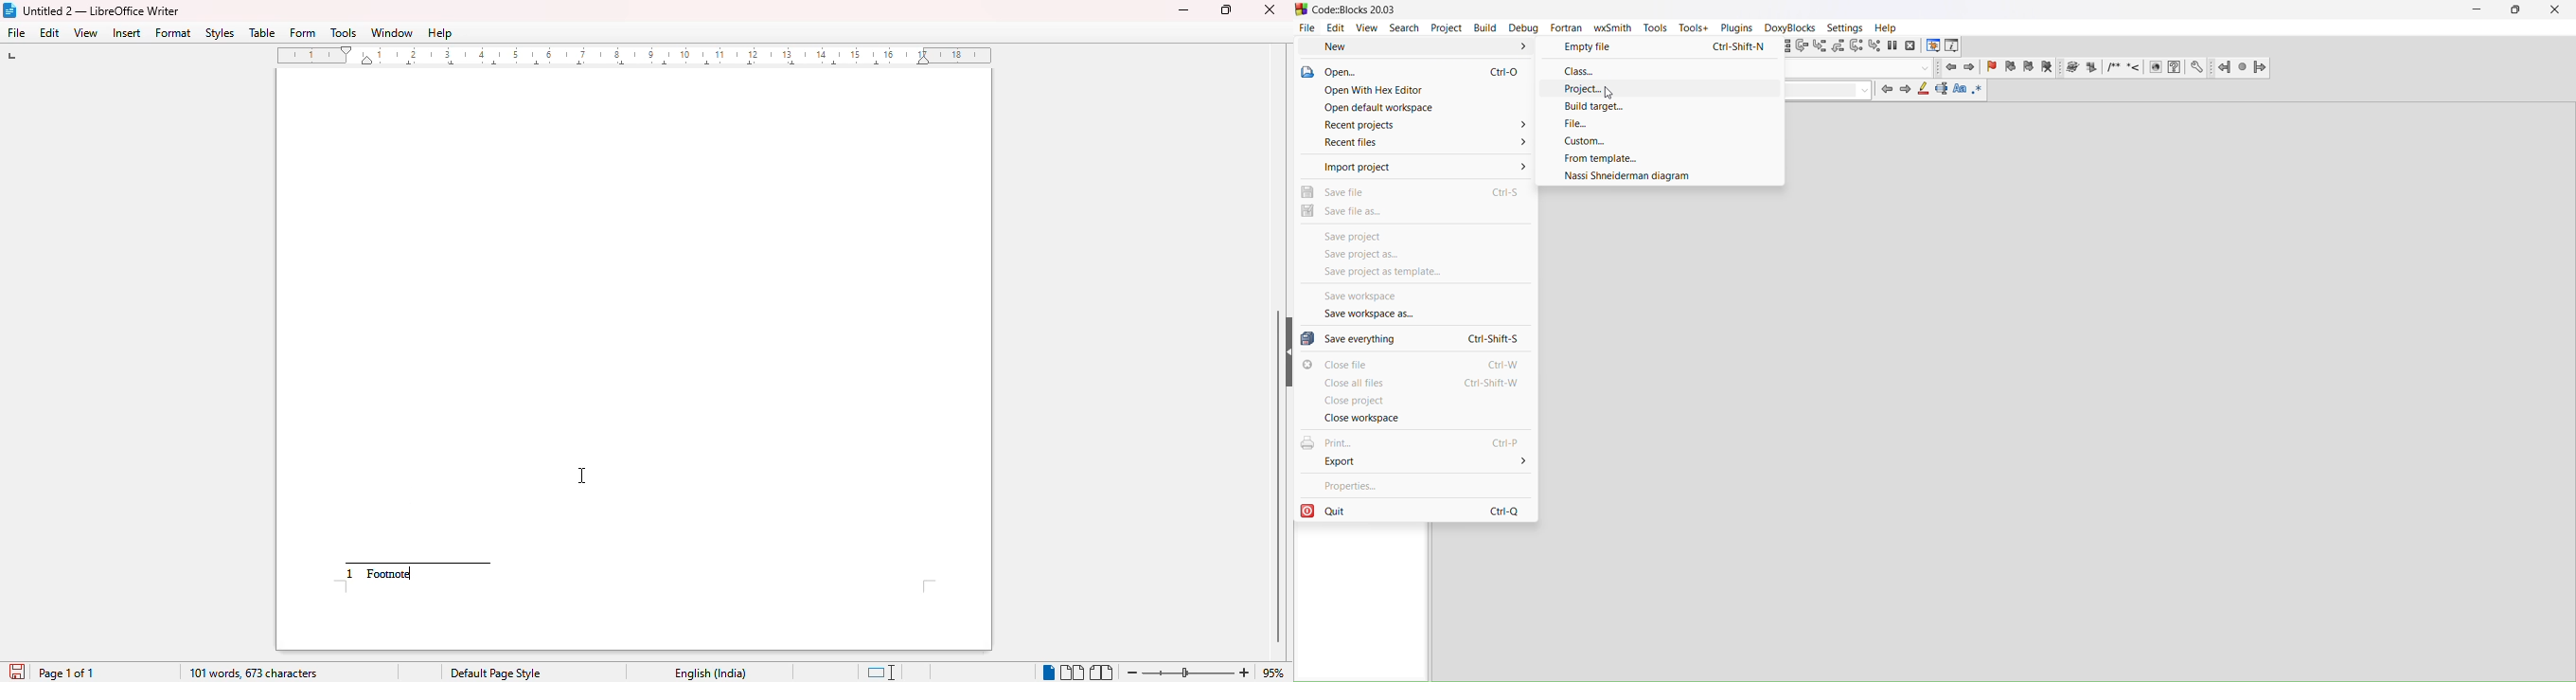  Describe the element at coordinates (1839, 47) in the screenshot. I see `step out` at that location.